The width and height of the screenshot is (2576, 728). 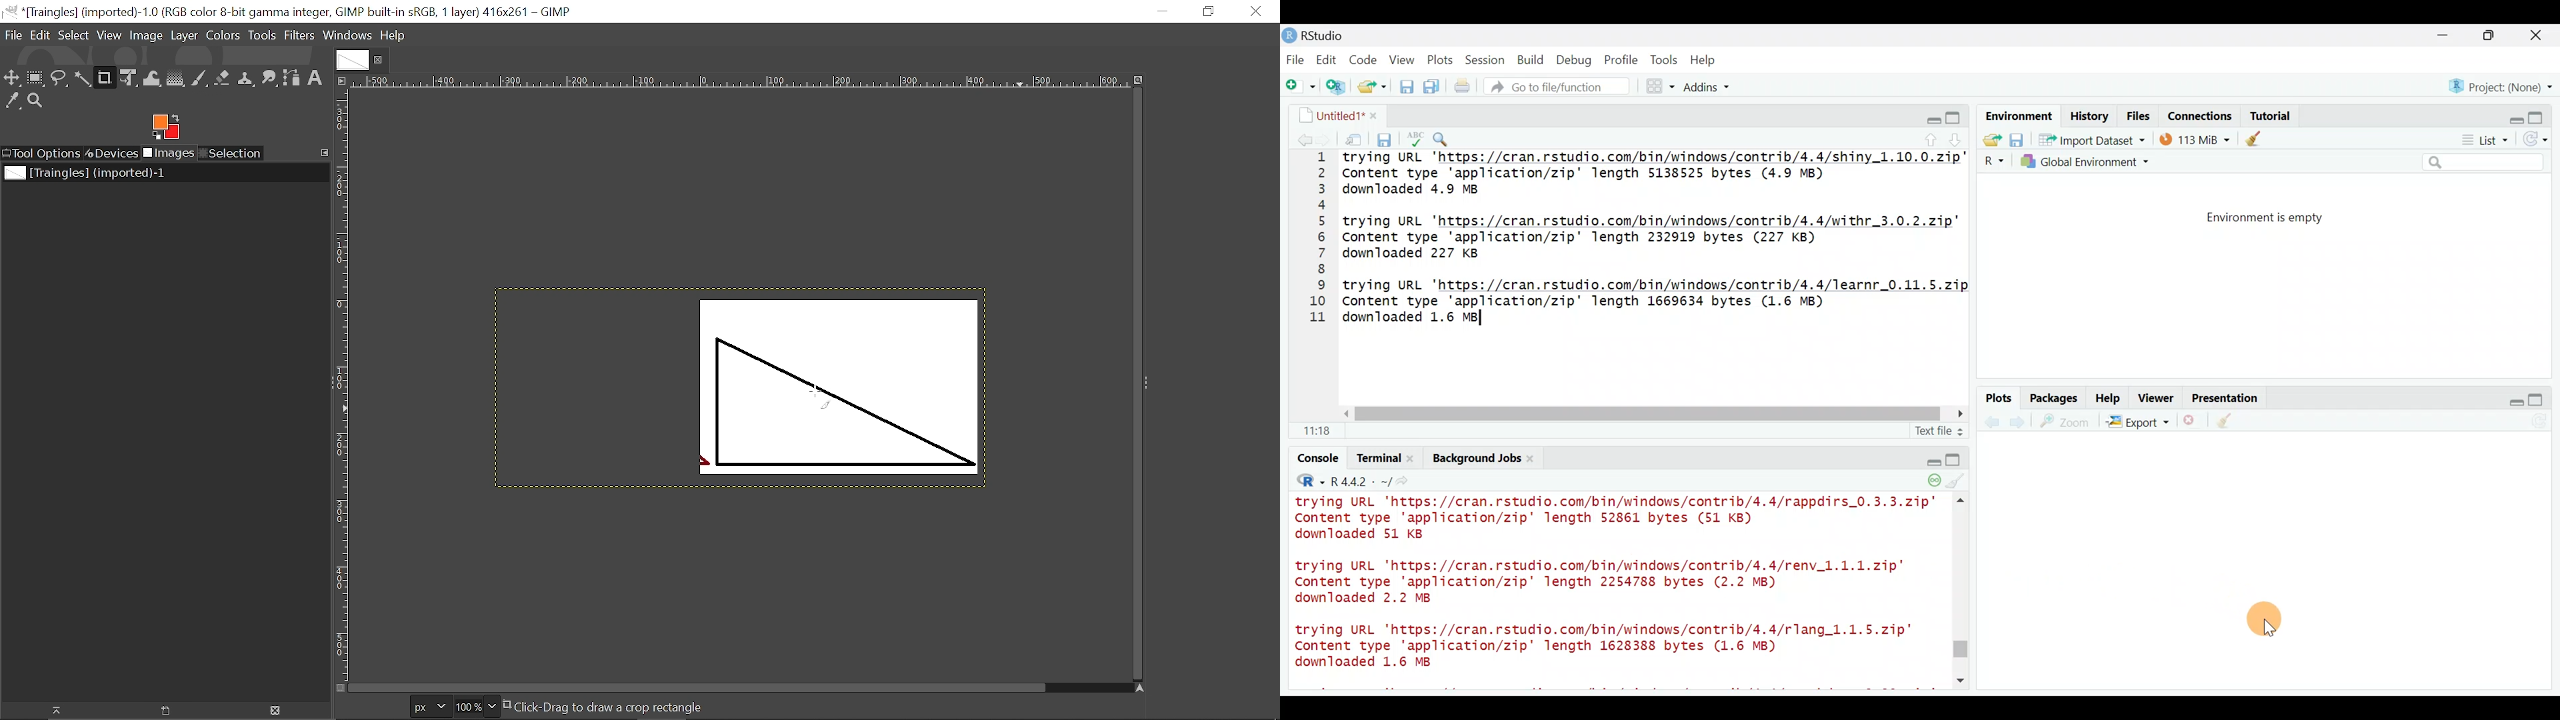 I want to click on Plots, so click(x=1999, y=399).